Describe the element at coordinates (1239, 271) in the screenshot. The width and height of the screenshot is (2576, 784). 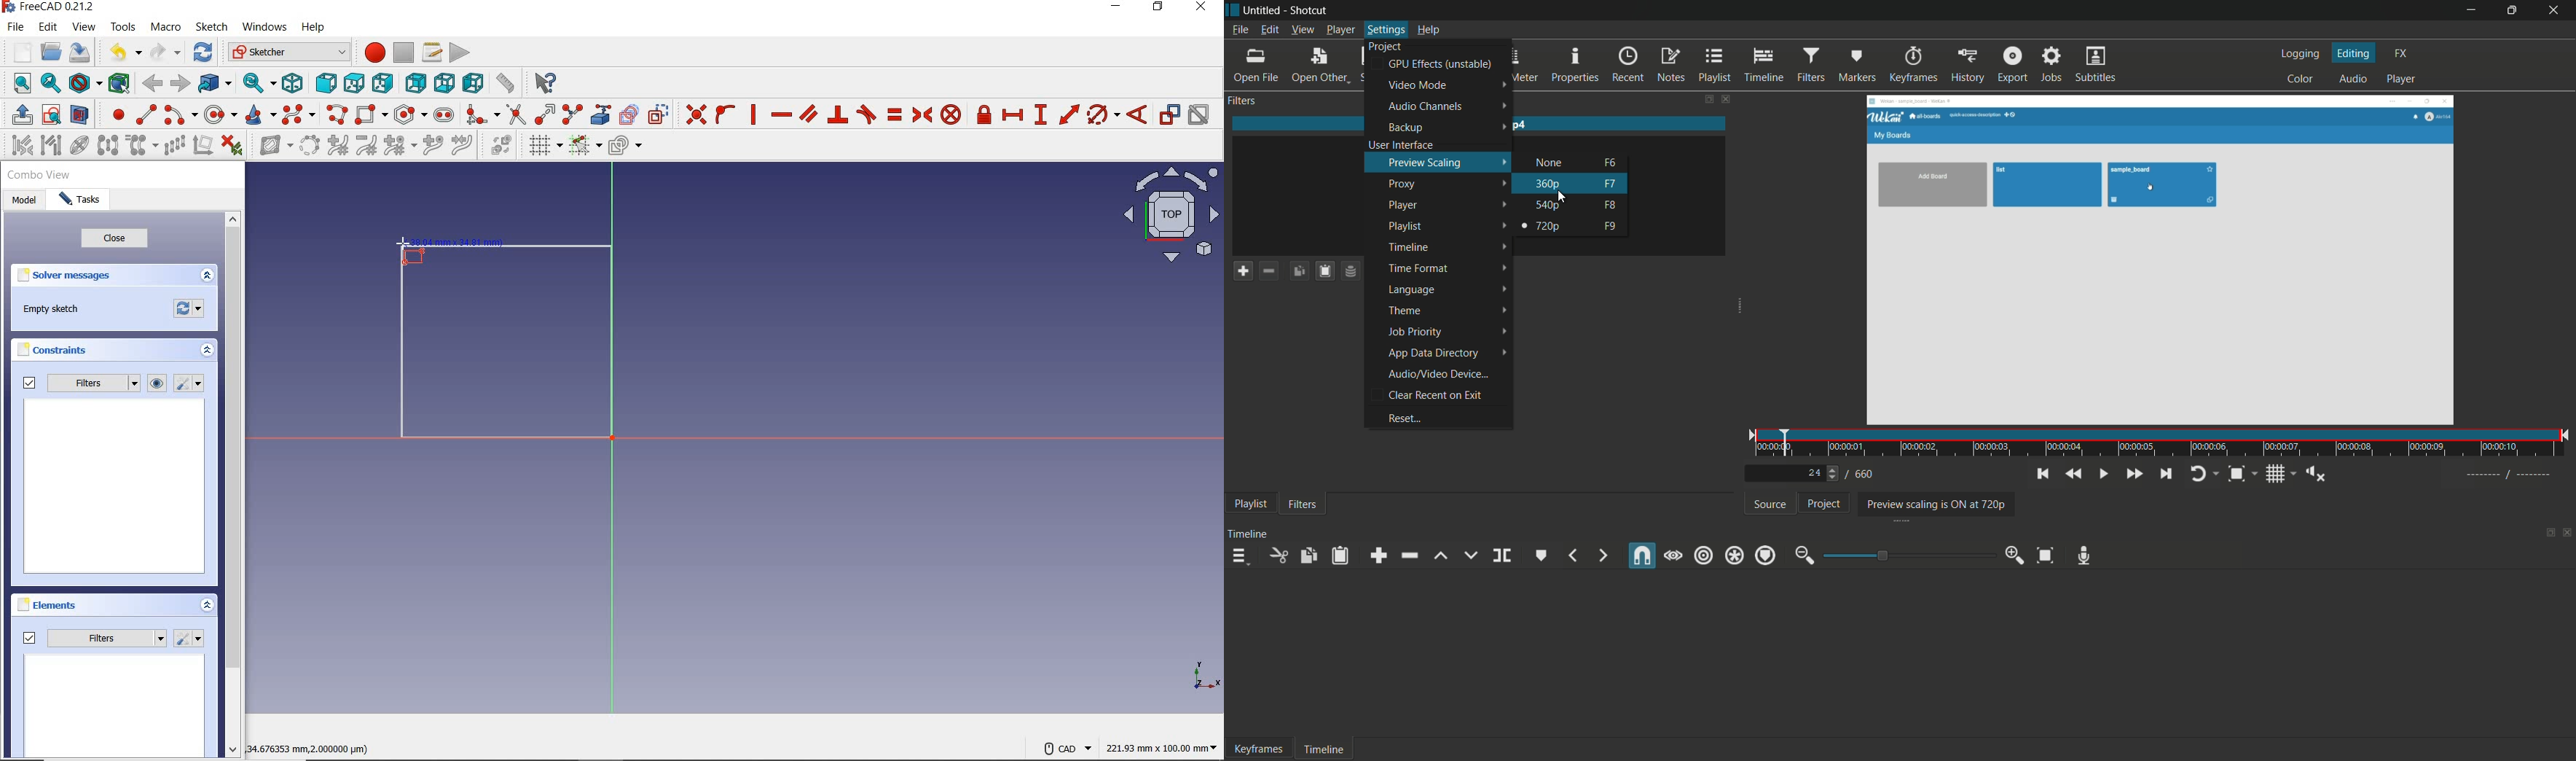
I see `add a filter` at that location.